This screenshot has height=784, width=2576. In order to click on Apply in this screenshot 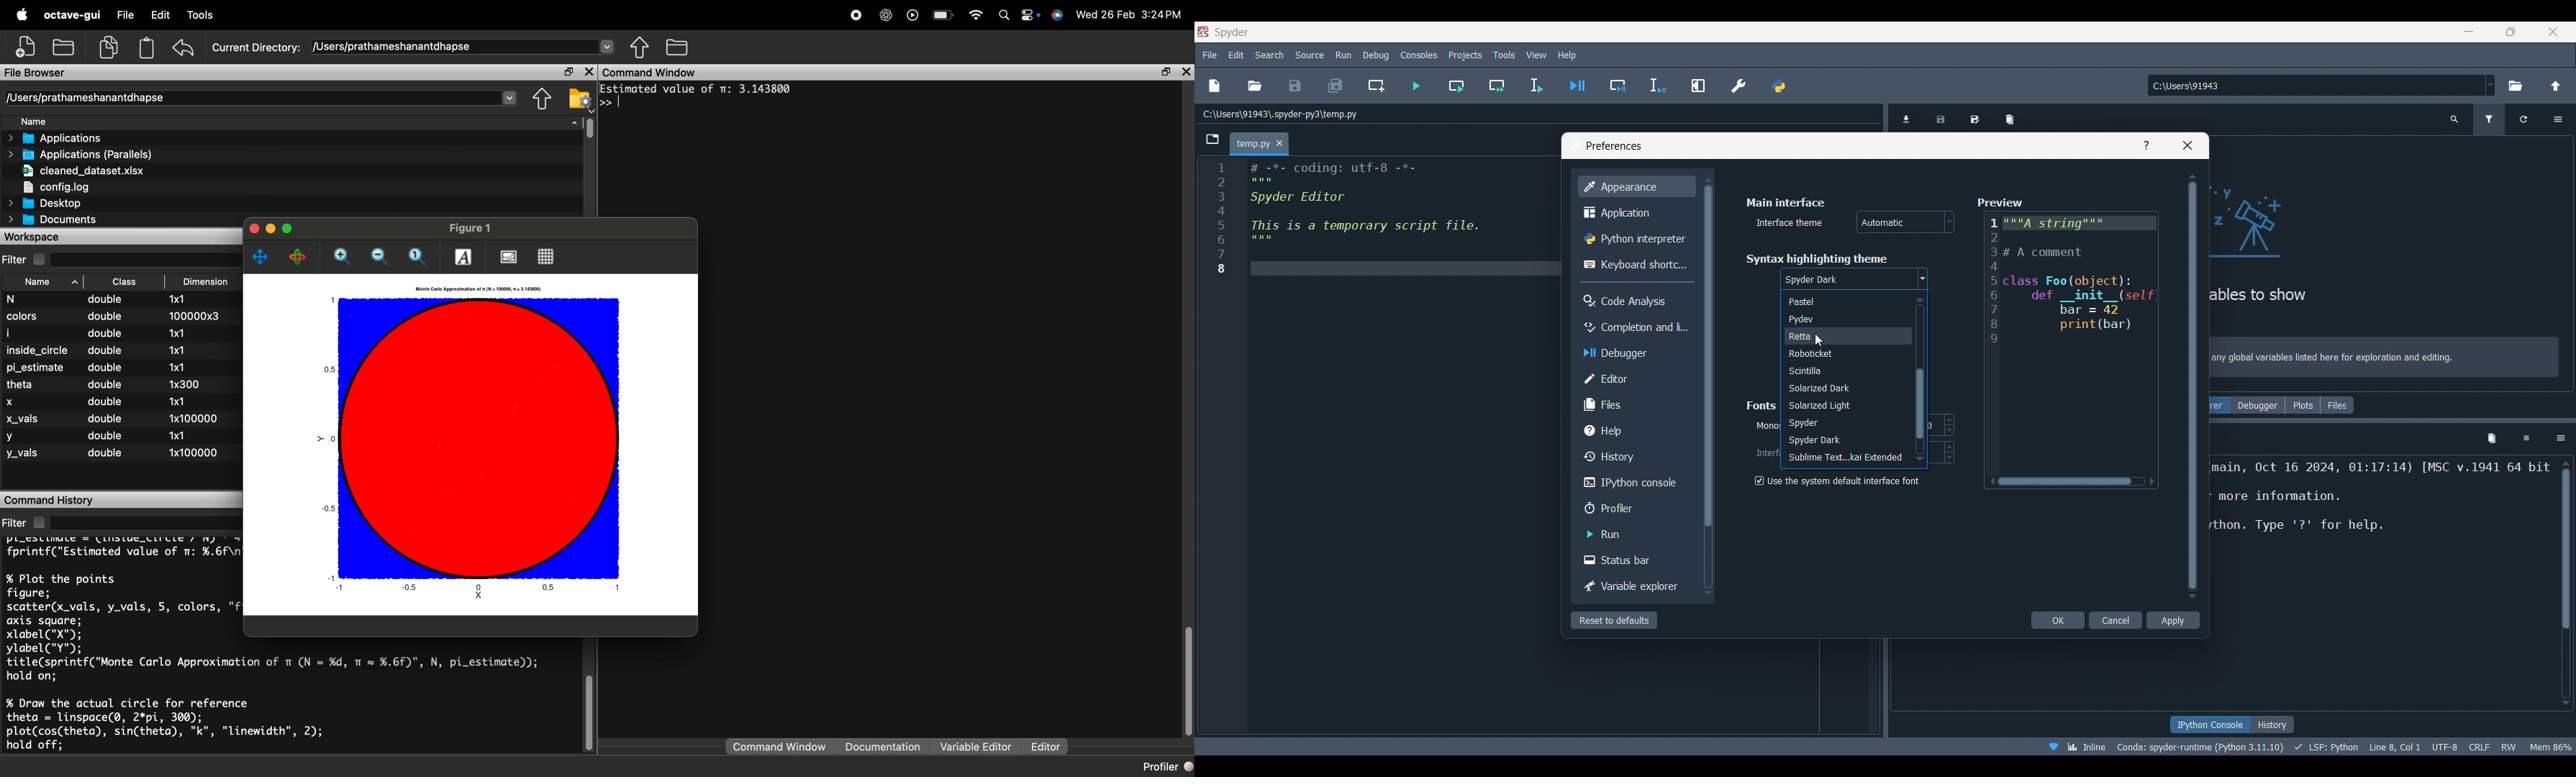, I will do `click(2173, 620)`.